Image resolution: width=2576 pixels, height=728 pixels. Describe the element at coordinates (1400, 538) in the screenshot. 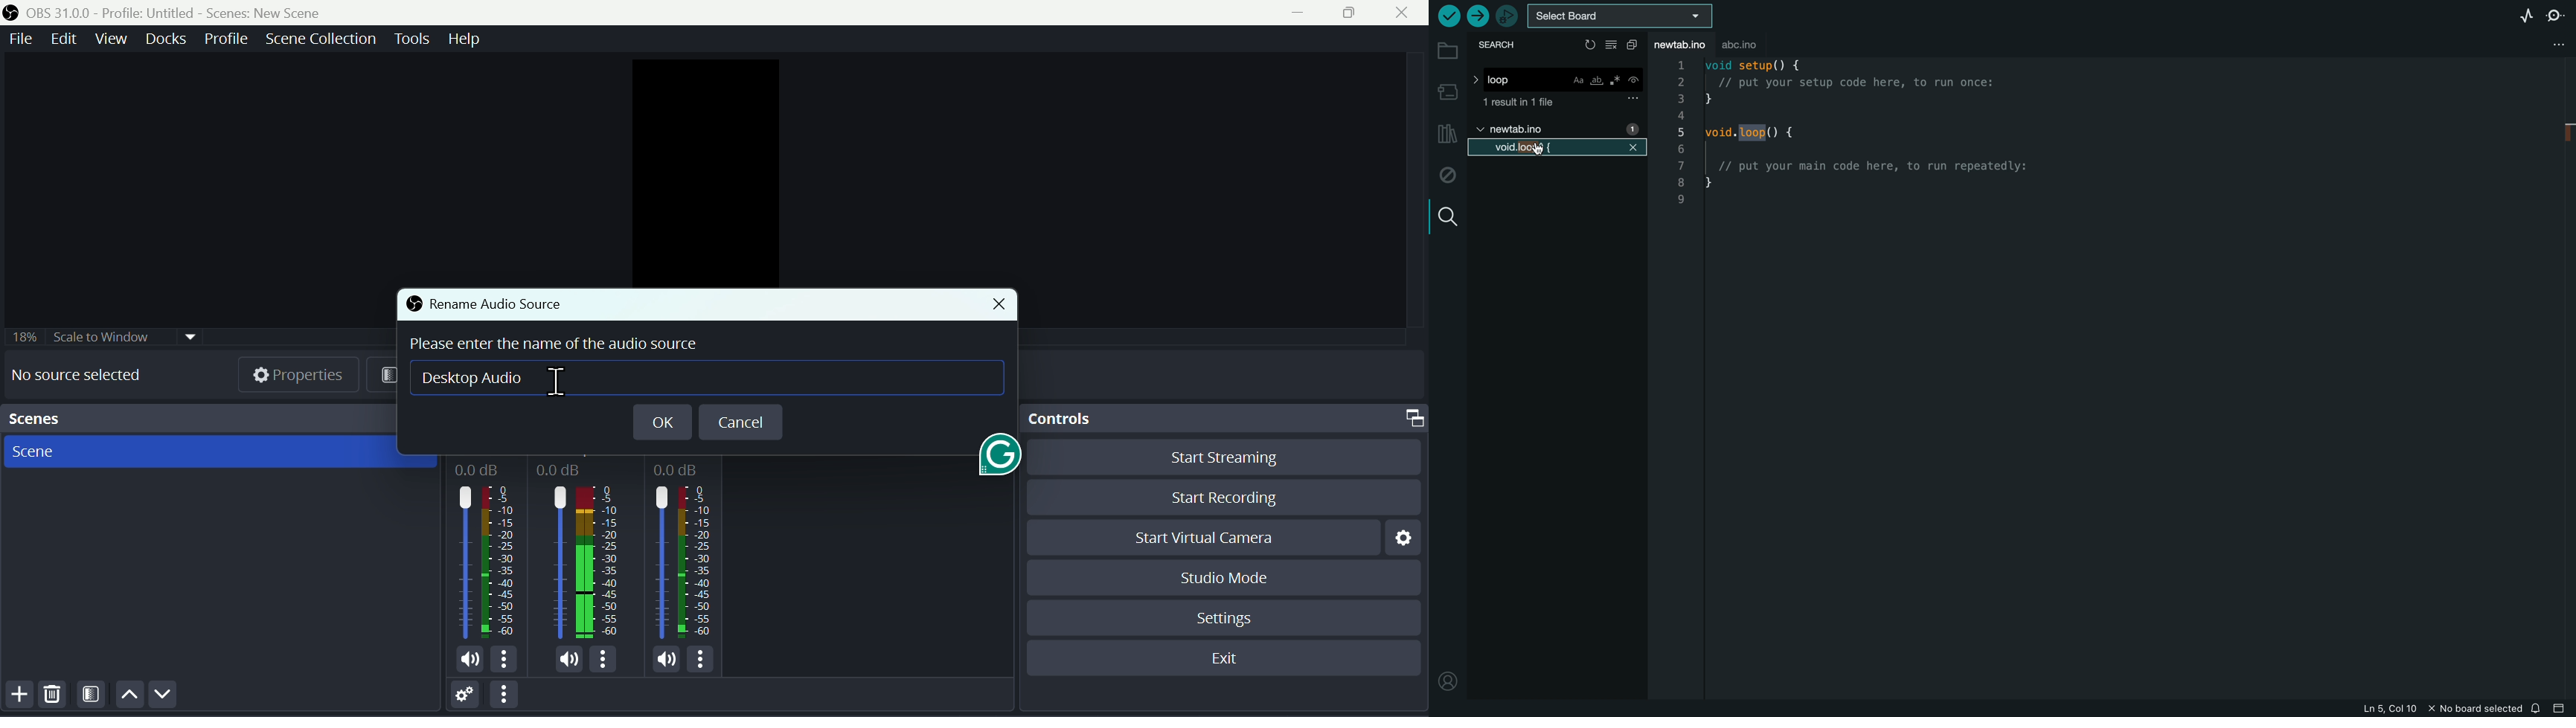

I see `Settings` at that location.